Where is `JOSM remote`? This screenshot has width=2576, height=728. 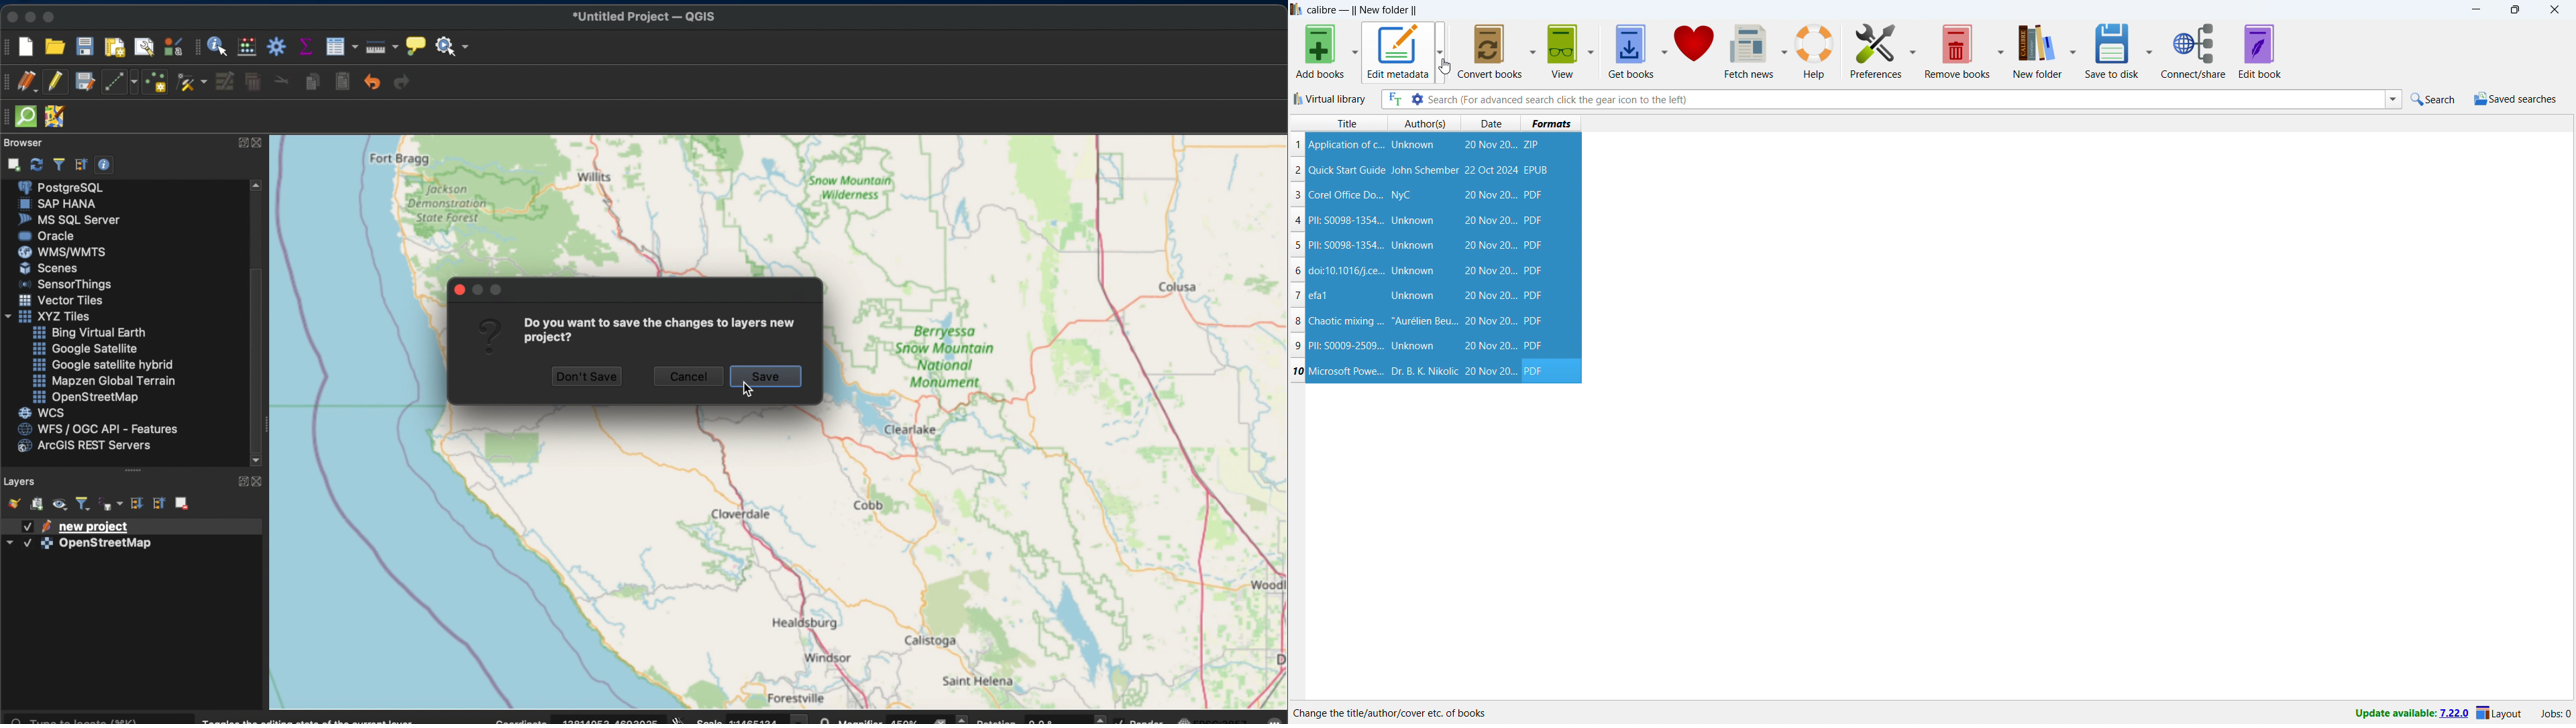
JOSM remote is located at coordinates (54, 117).